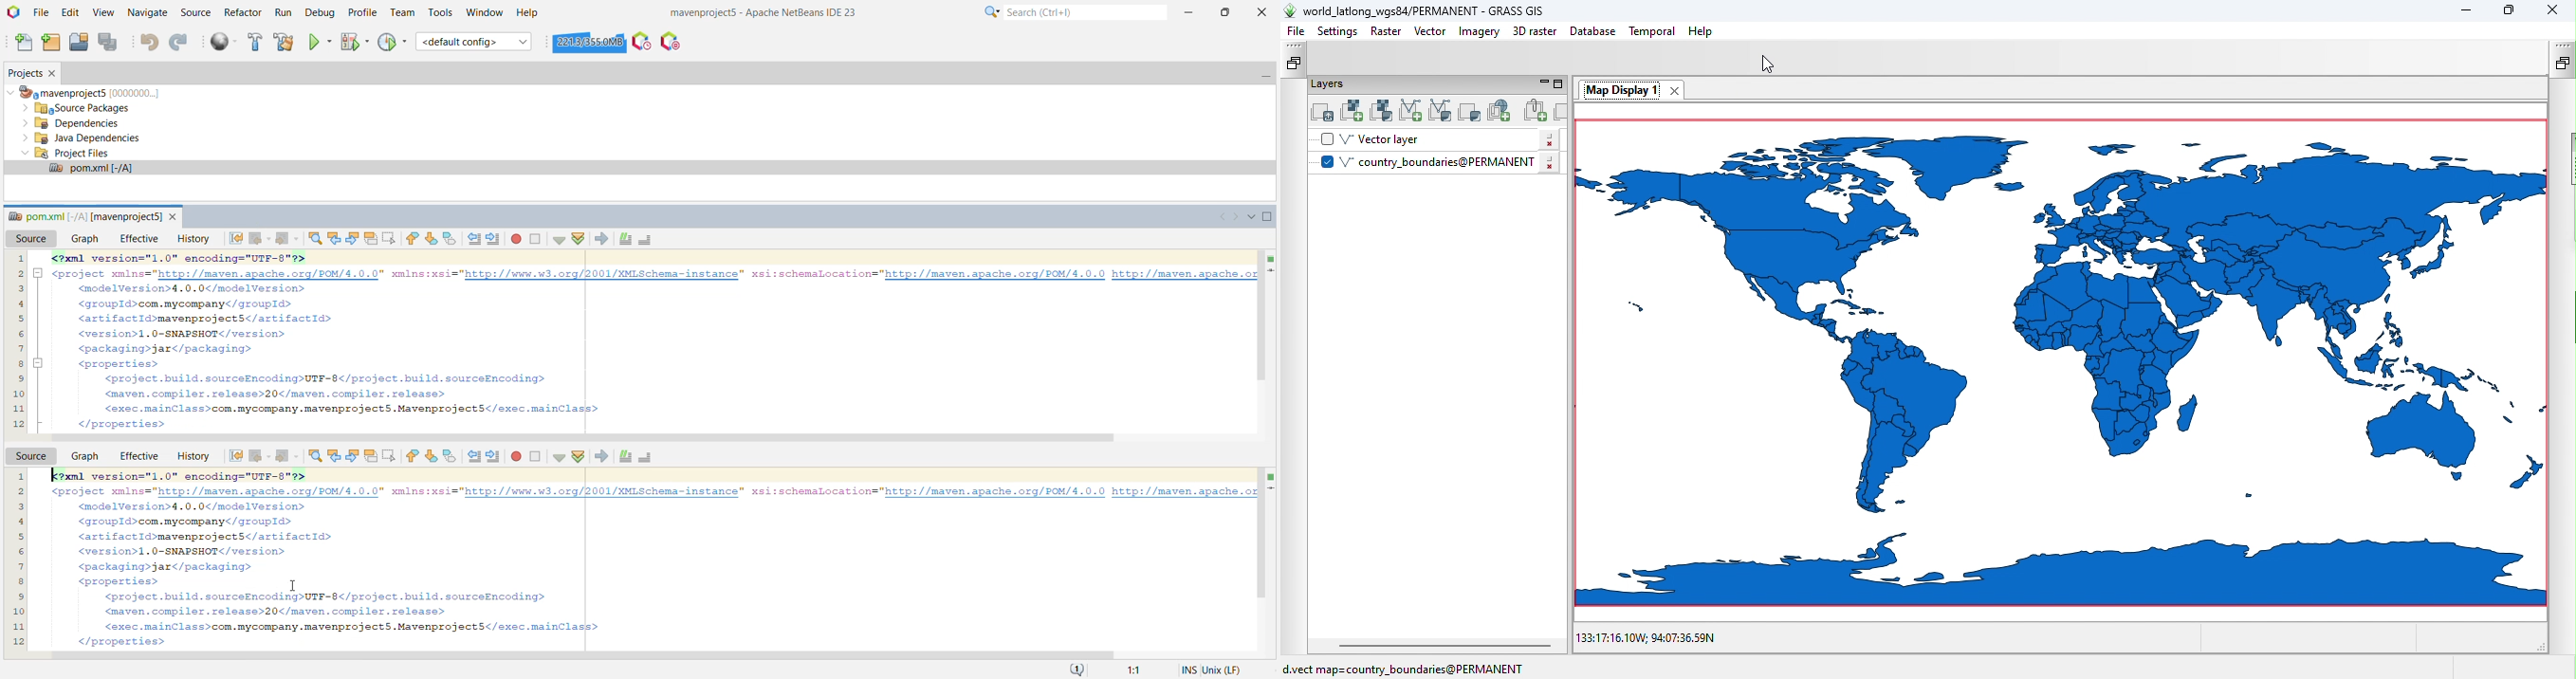  Describe the element at coordinates (372, 239) in the screenshot. I see `Toggle Highlight Search` at that location.